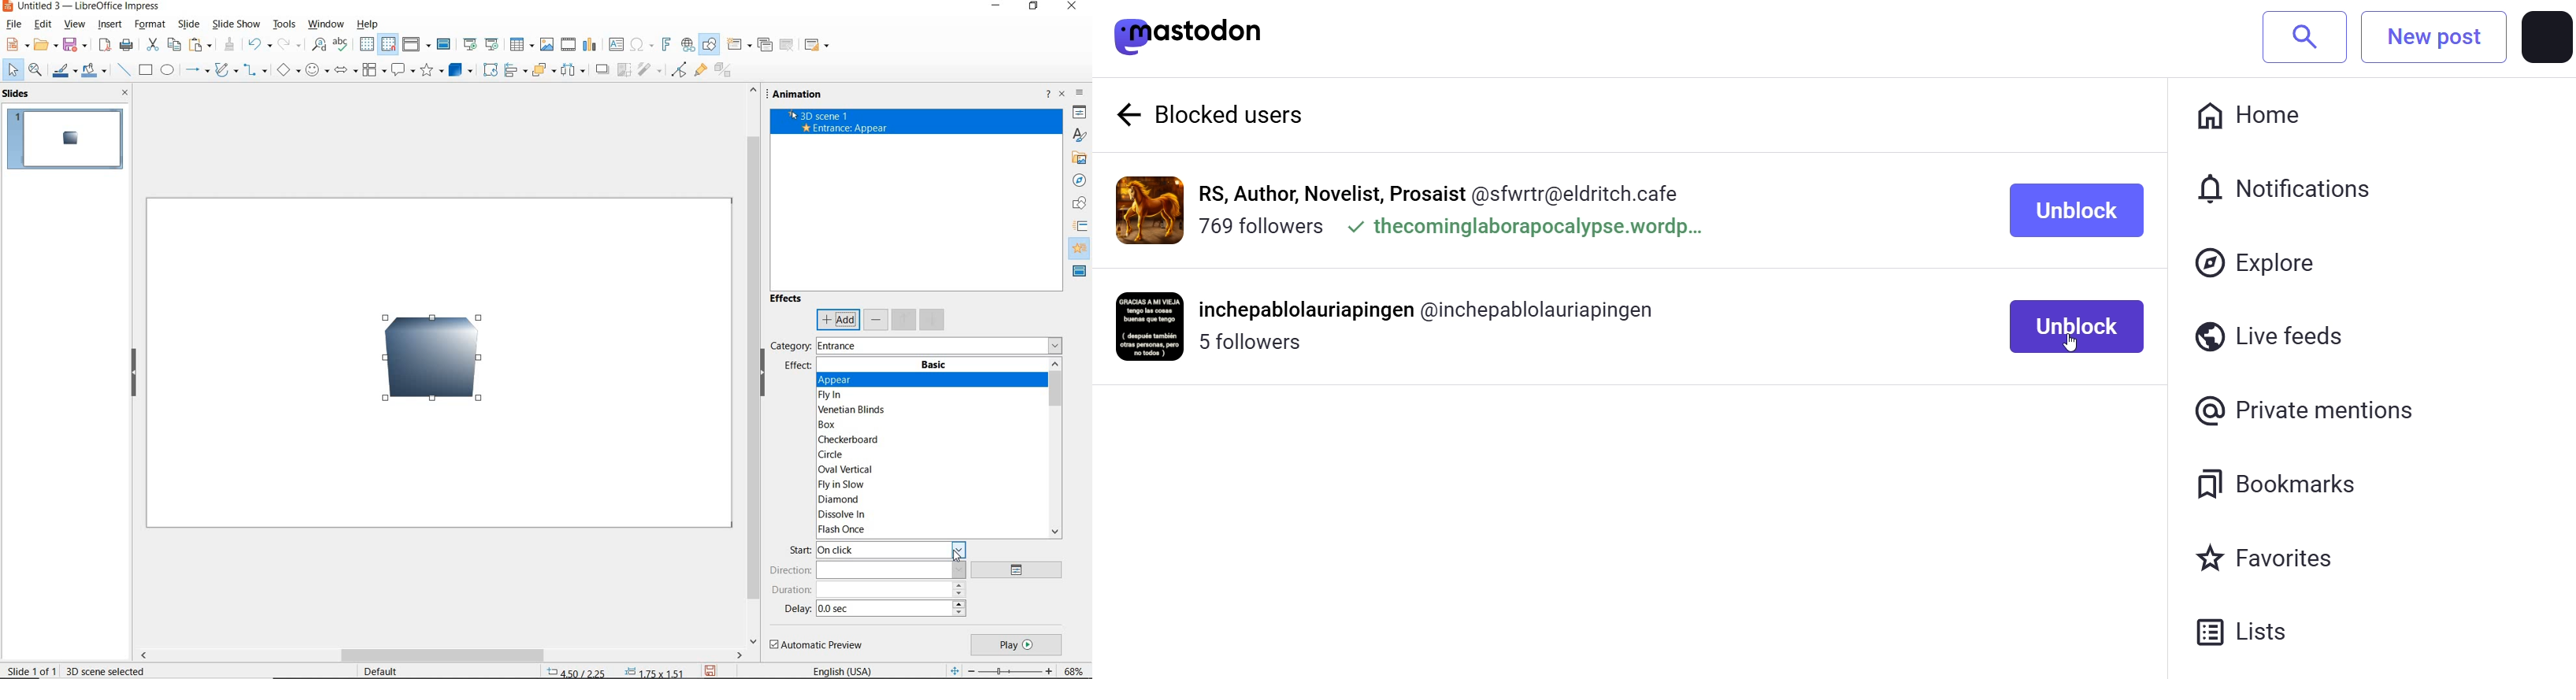 The height and width of the screenshot is (700, 2576). I want to click on close, so click(1063, 93).